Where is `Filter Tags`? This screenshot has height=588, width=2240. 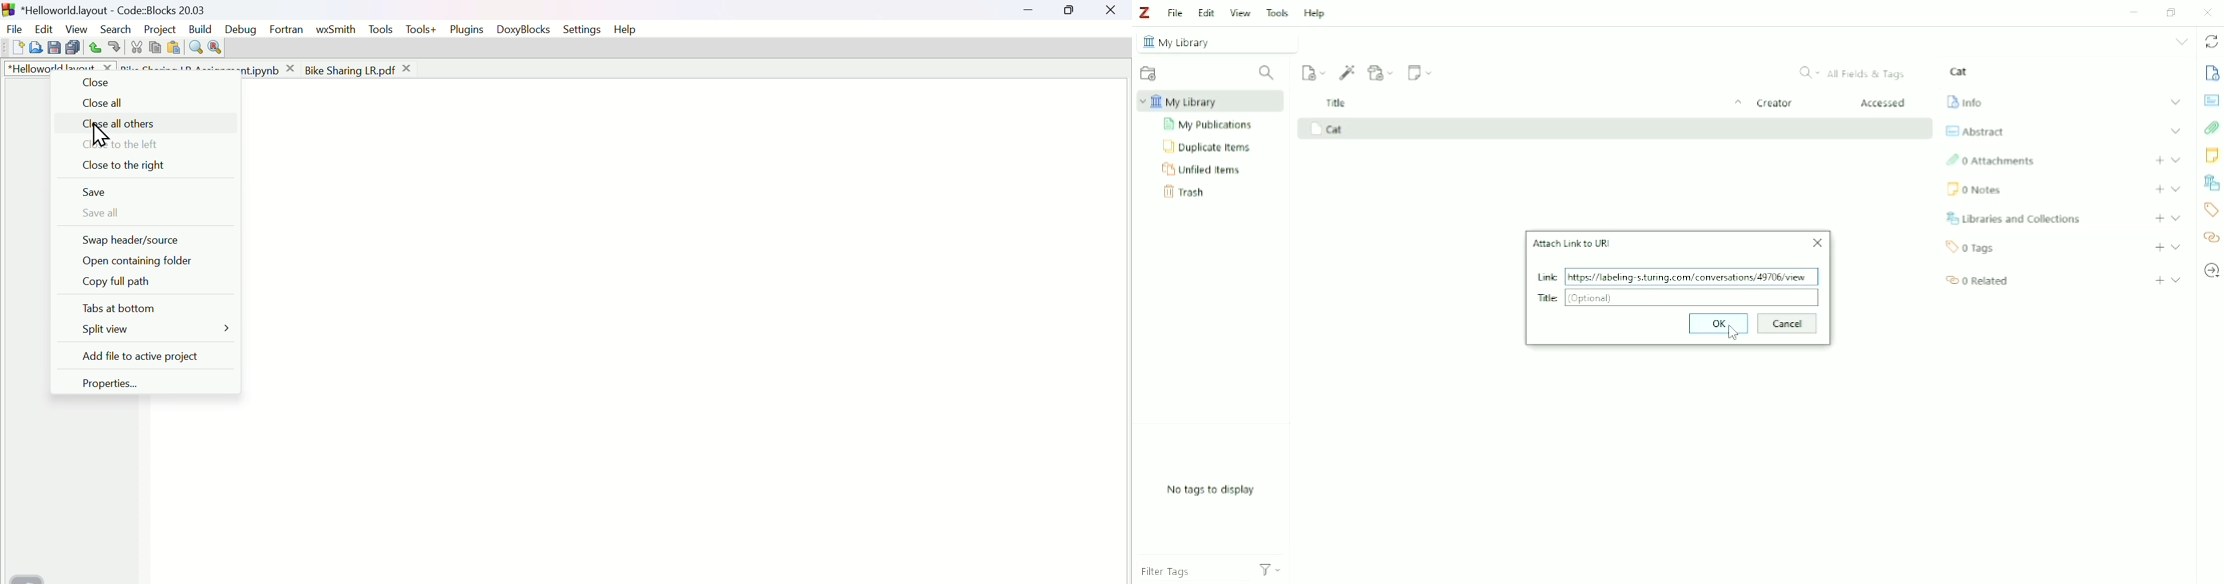 Filter Tags is located at coordinates (1189, 567).